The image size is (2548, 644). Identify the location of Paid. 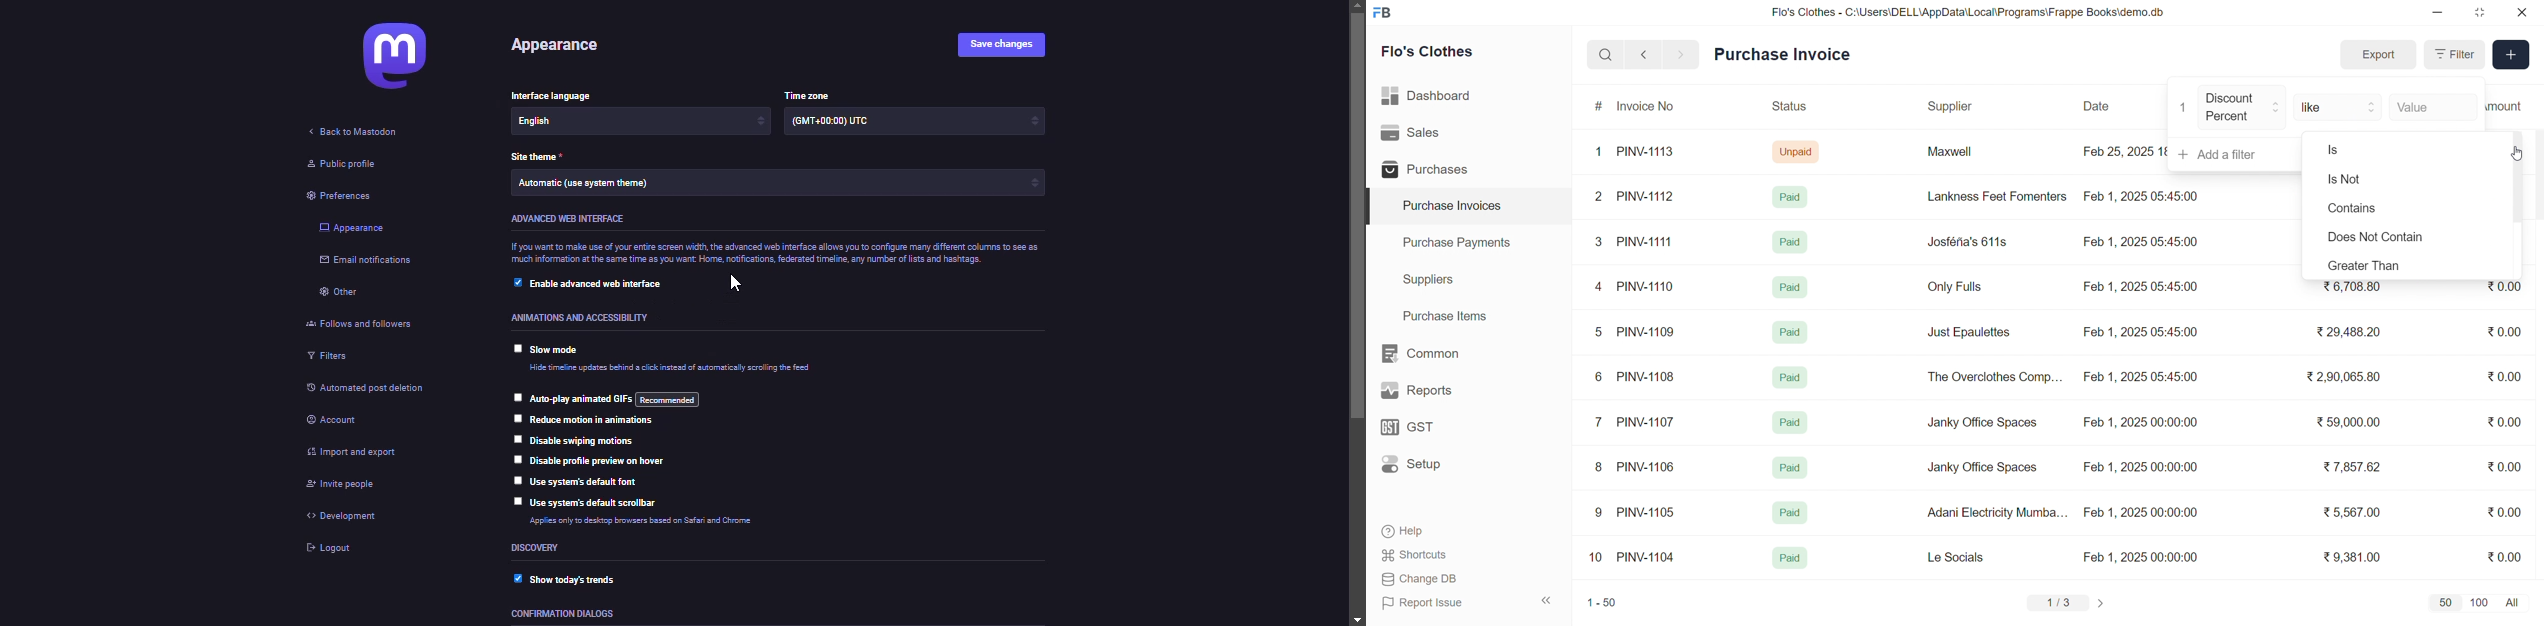
(1791, 422).